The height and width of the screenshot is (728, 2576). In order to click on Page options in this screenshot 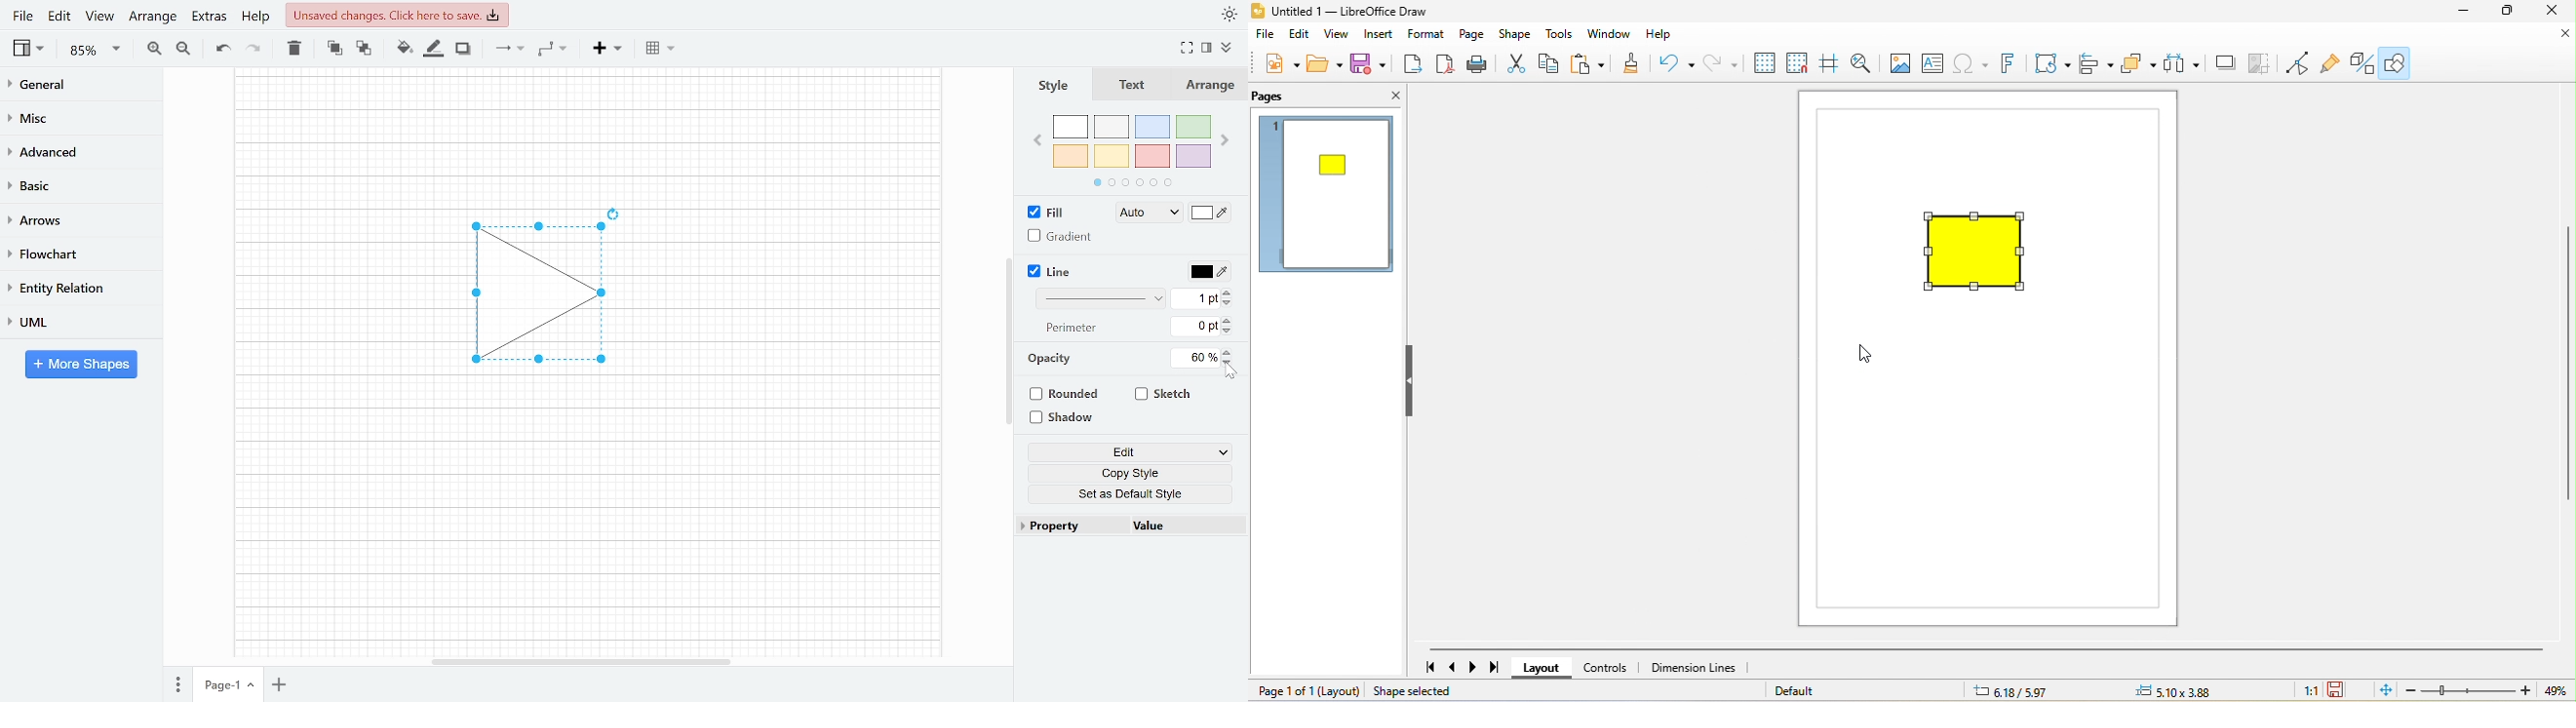, I will do `click(254, 687)`.